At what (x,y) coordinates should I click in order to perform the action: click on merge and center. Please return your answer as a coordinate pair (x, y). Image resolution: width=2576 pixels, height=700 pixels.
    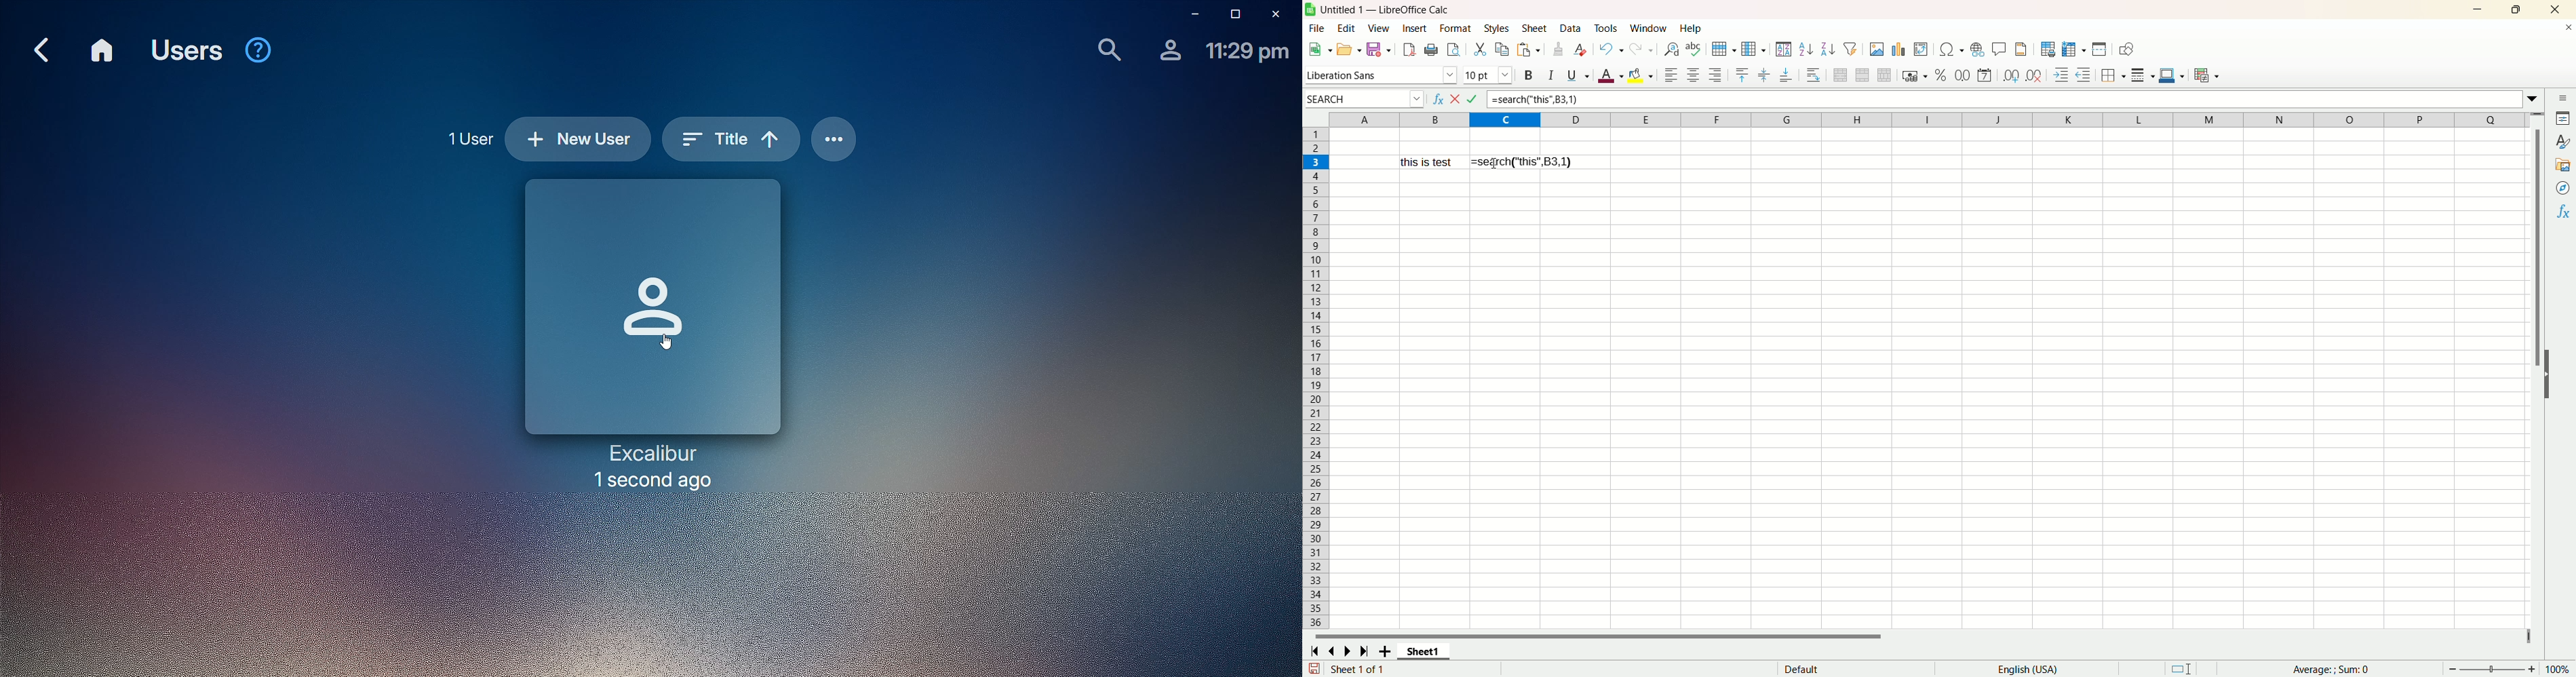
    Looking at the image, I should click on (1840, 75).